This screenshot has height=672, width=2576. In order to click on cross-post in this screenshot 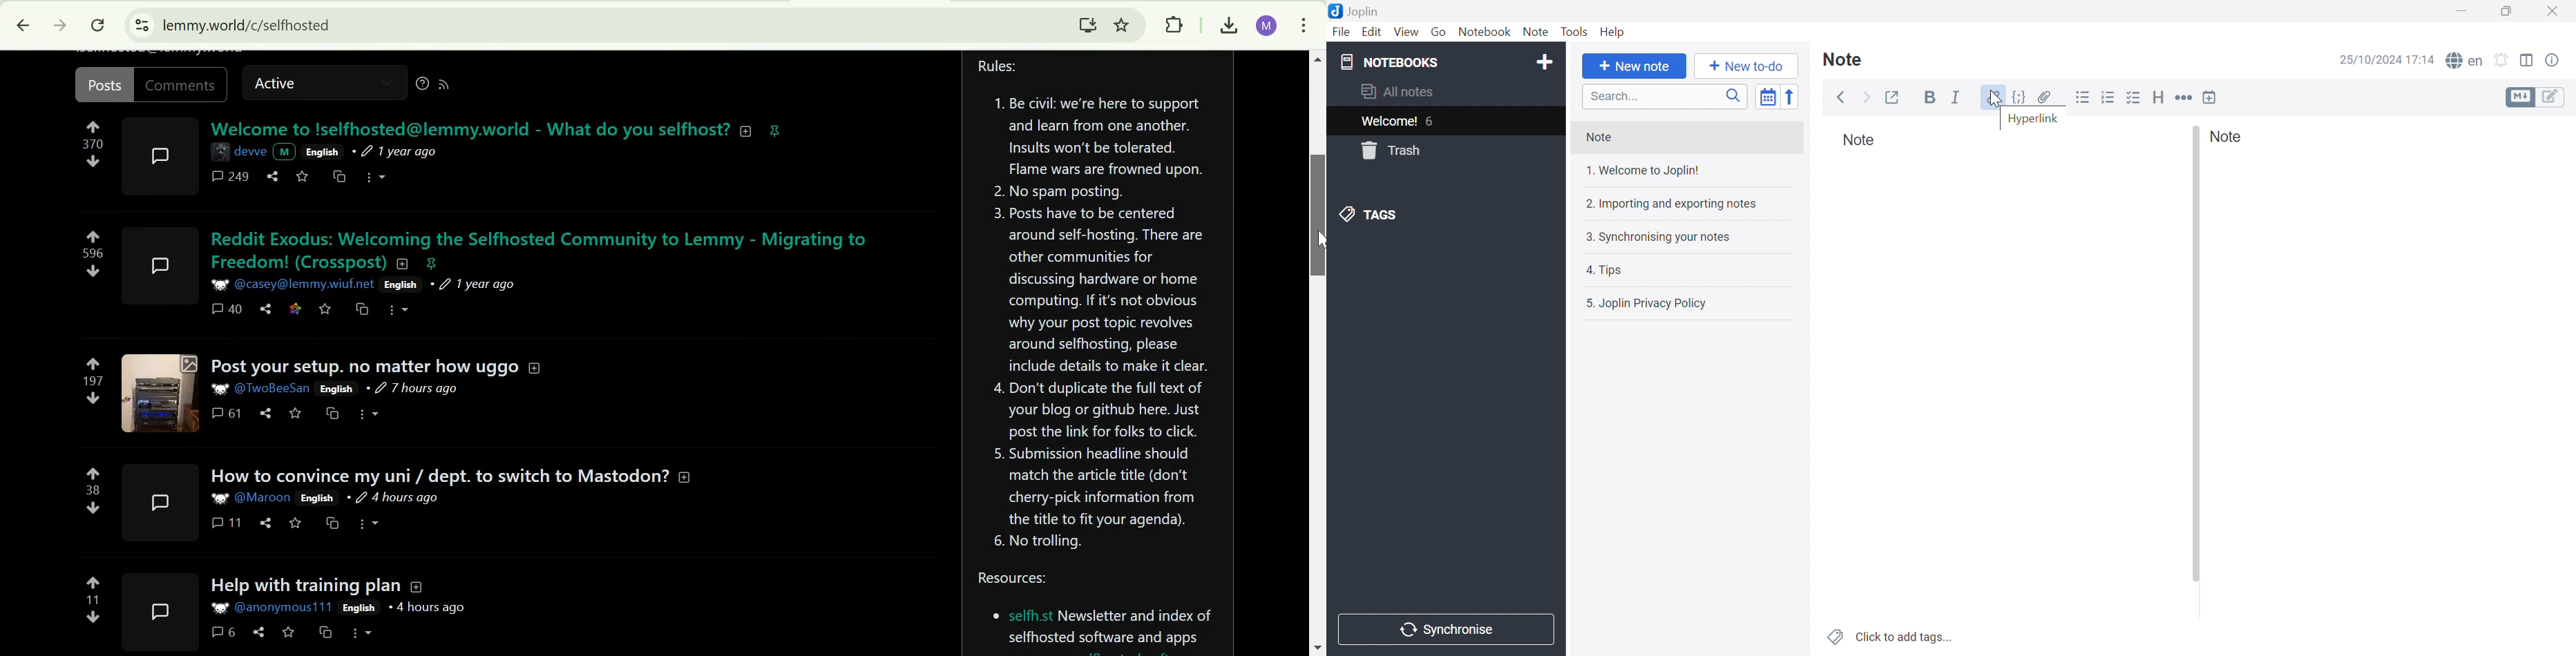, I will do `click(363, 308)`.